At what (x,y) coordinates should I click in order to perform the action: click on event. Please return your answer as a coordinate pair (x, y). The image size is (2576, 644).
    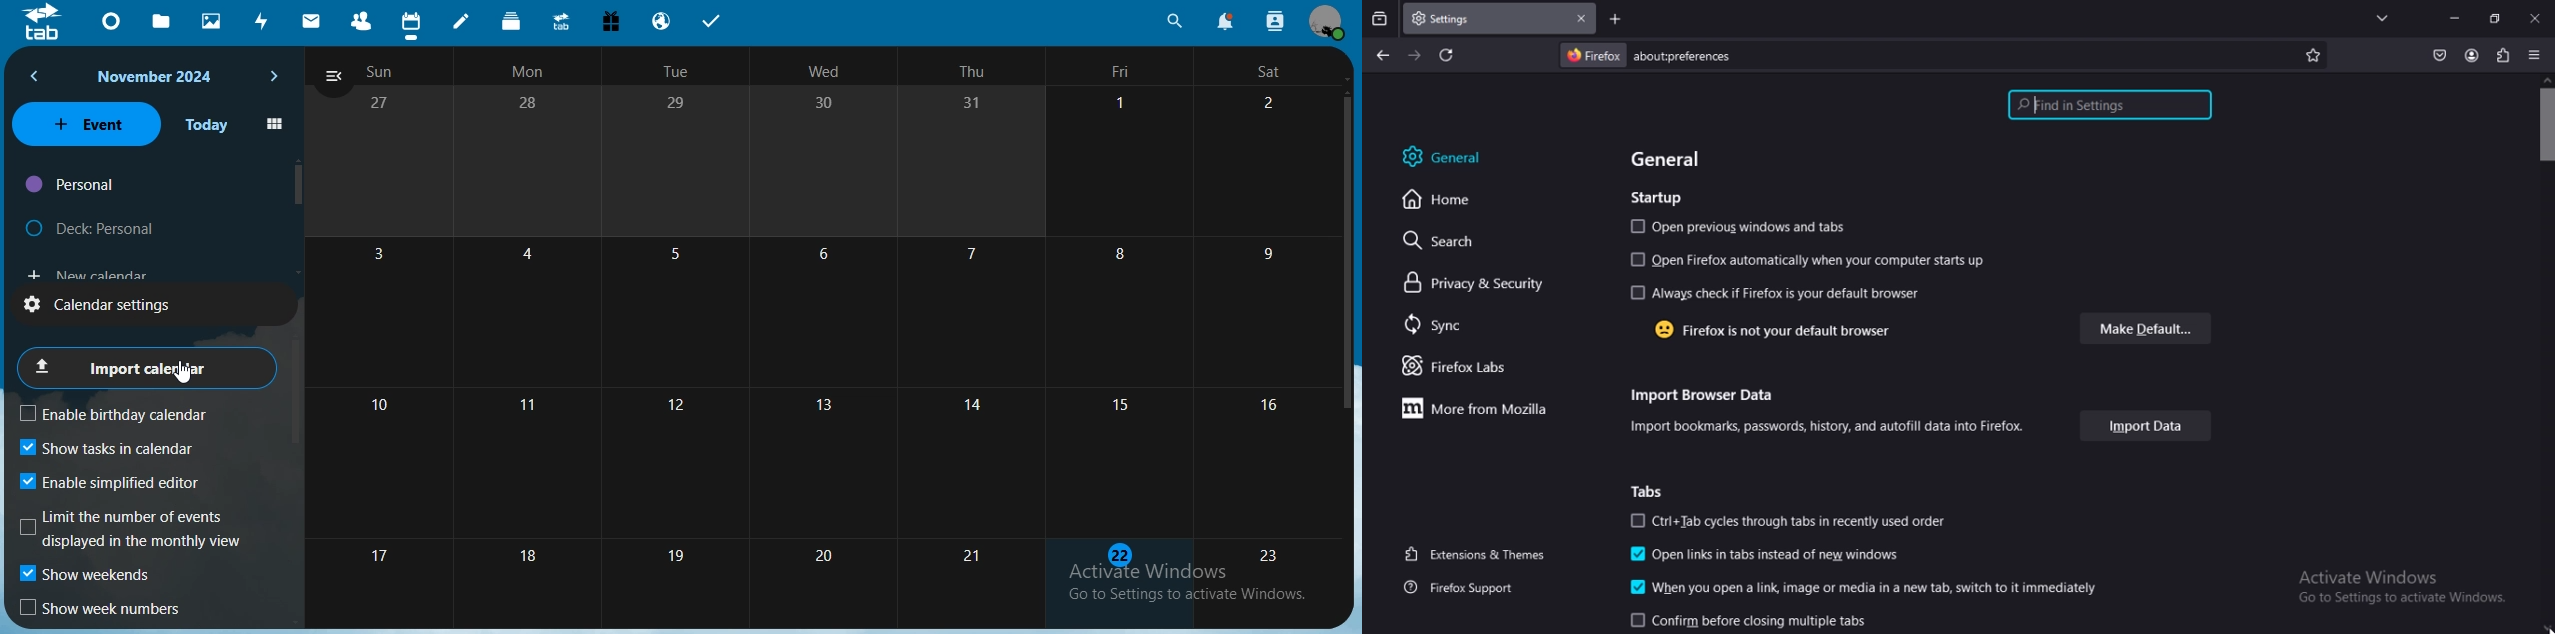
    Looking at the image, I should click on (86, 123).